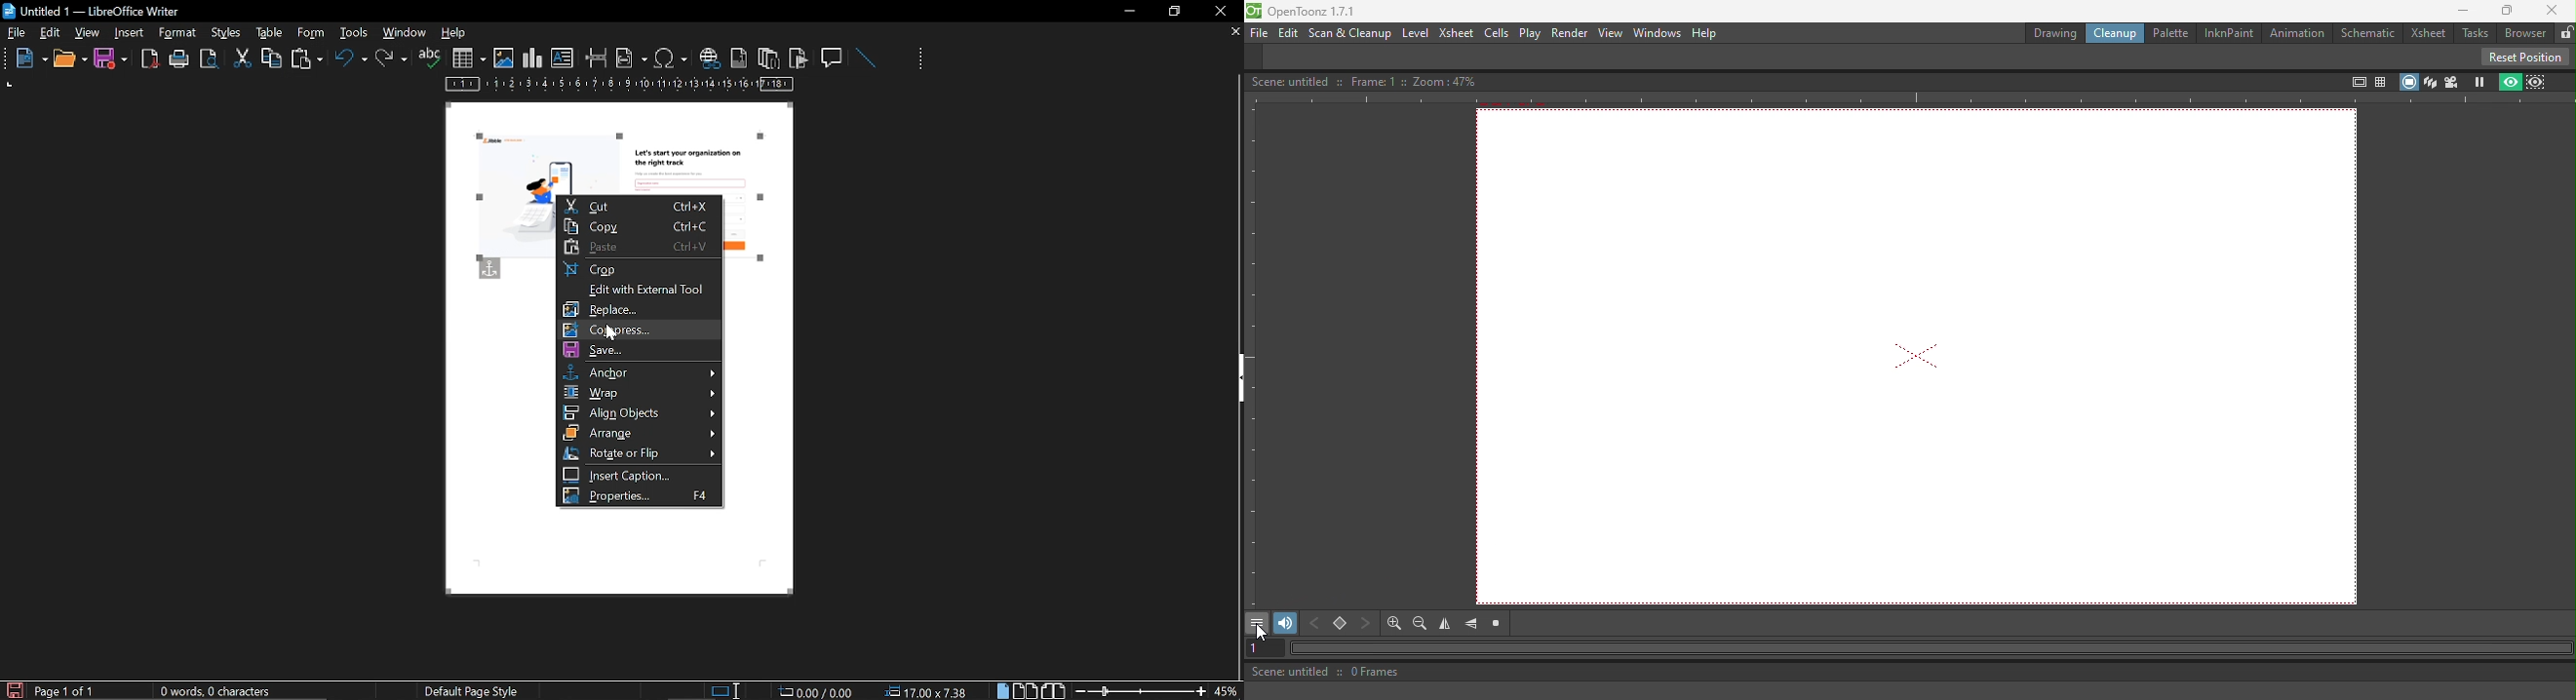  I want to click on save, so click(111, 59).